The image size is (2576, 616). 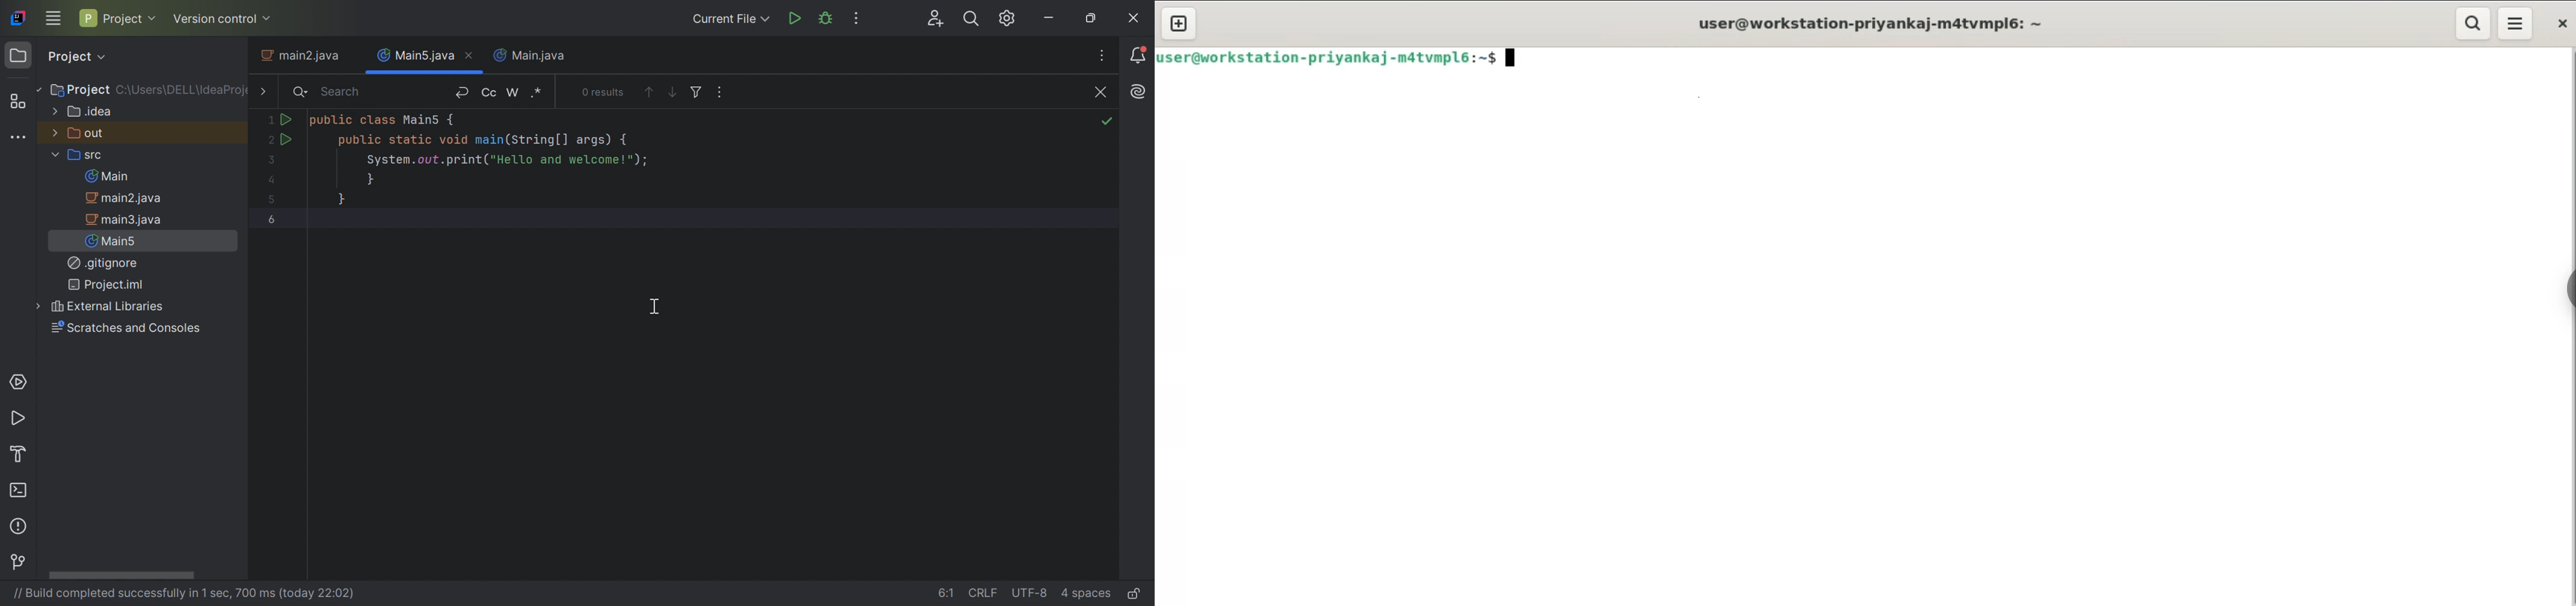 What do you see at coordinates (854, 18) in the screenshot?
I see `More Actions` at bounding box center [854, 18].